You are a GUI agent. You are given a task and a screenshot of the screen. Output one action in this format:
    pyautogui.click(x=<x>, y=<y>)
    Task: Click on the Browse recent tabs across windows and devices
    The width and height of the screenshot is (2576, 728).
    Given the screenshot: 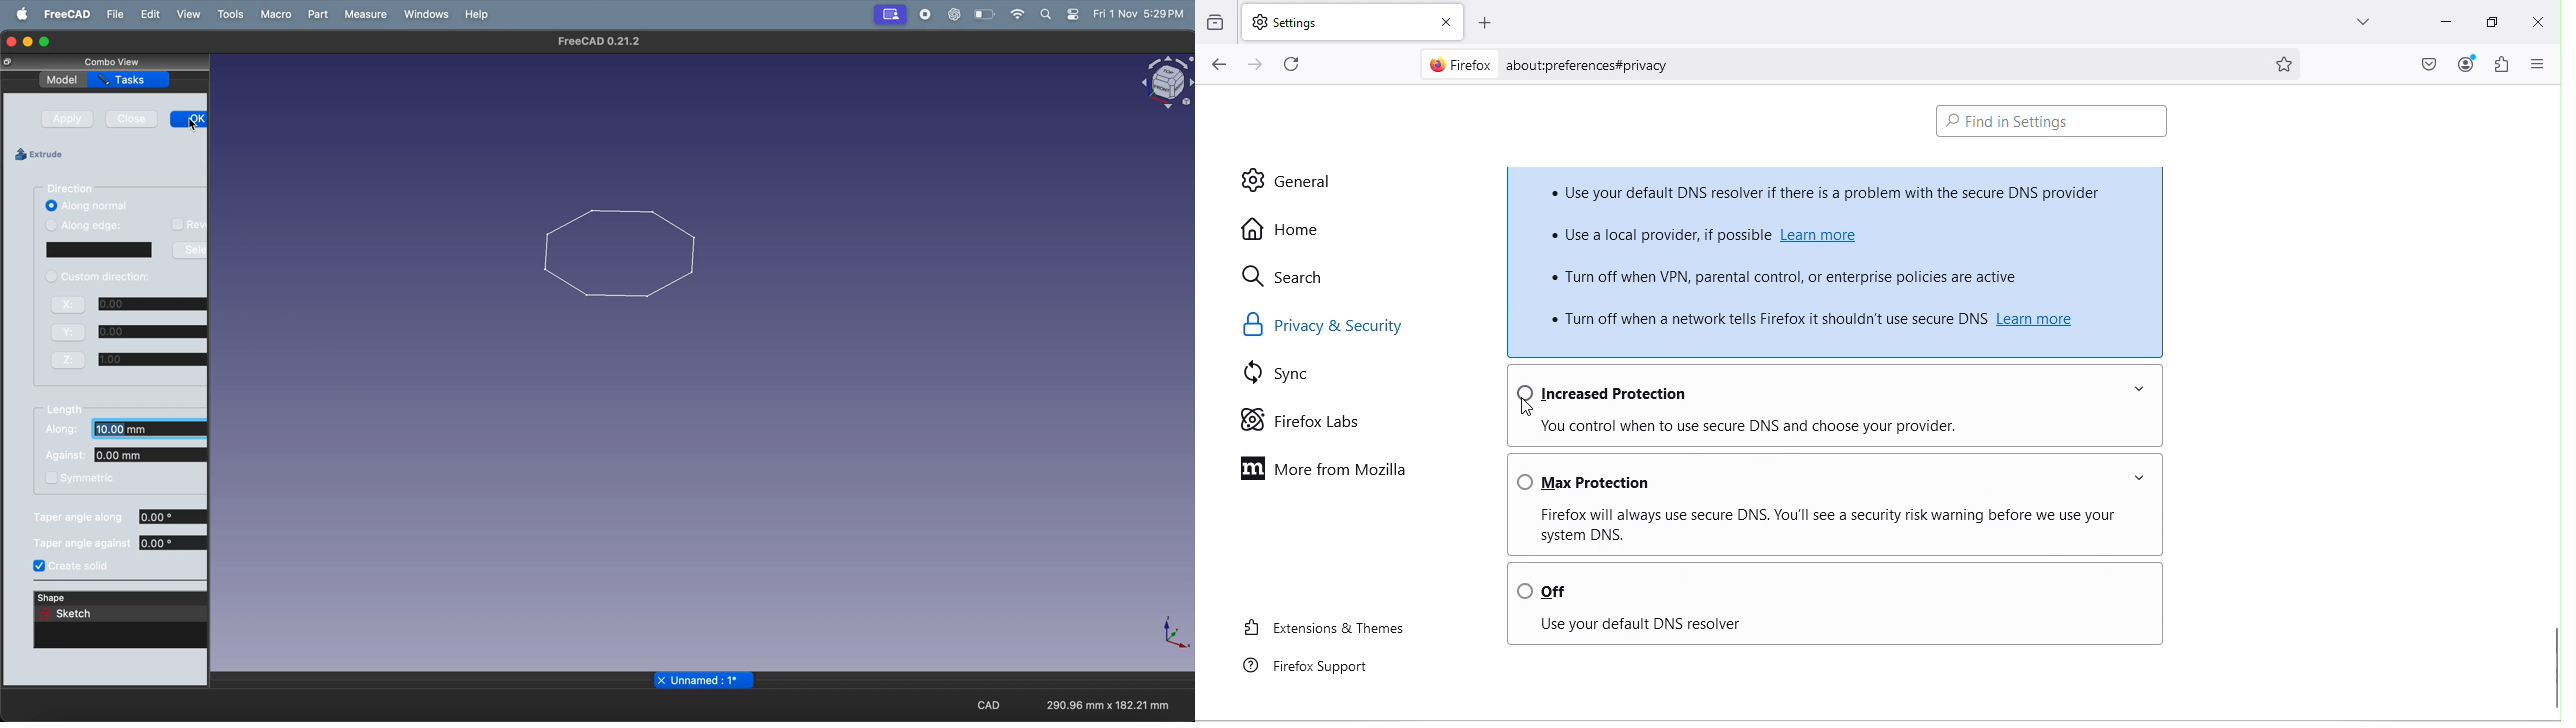 What is the action you would take?
    pyautogui.click(x=1217, y=23)
    